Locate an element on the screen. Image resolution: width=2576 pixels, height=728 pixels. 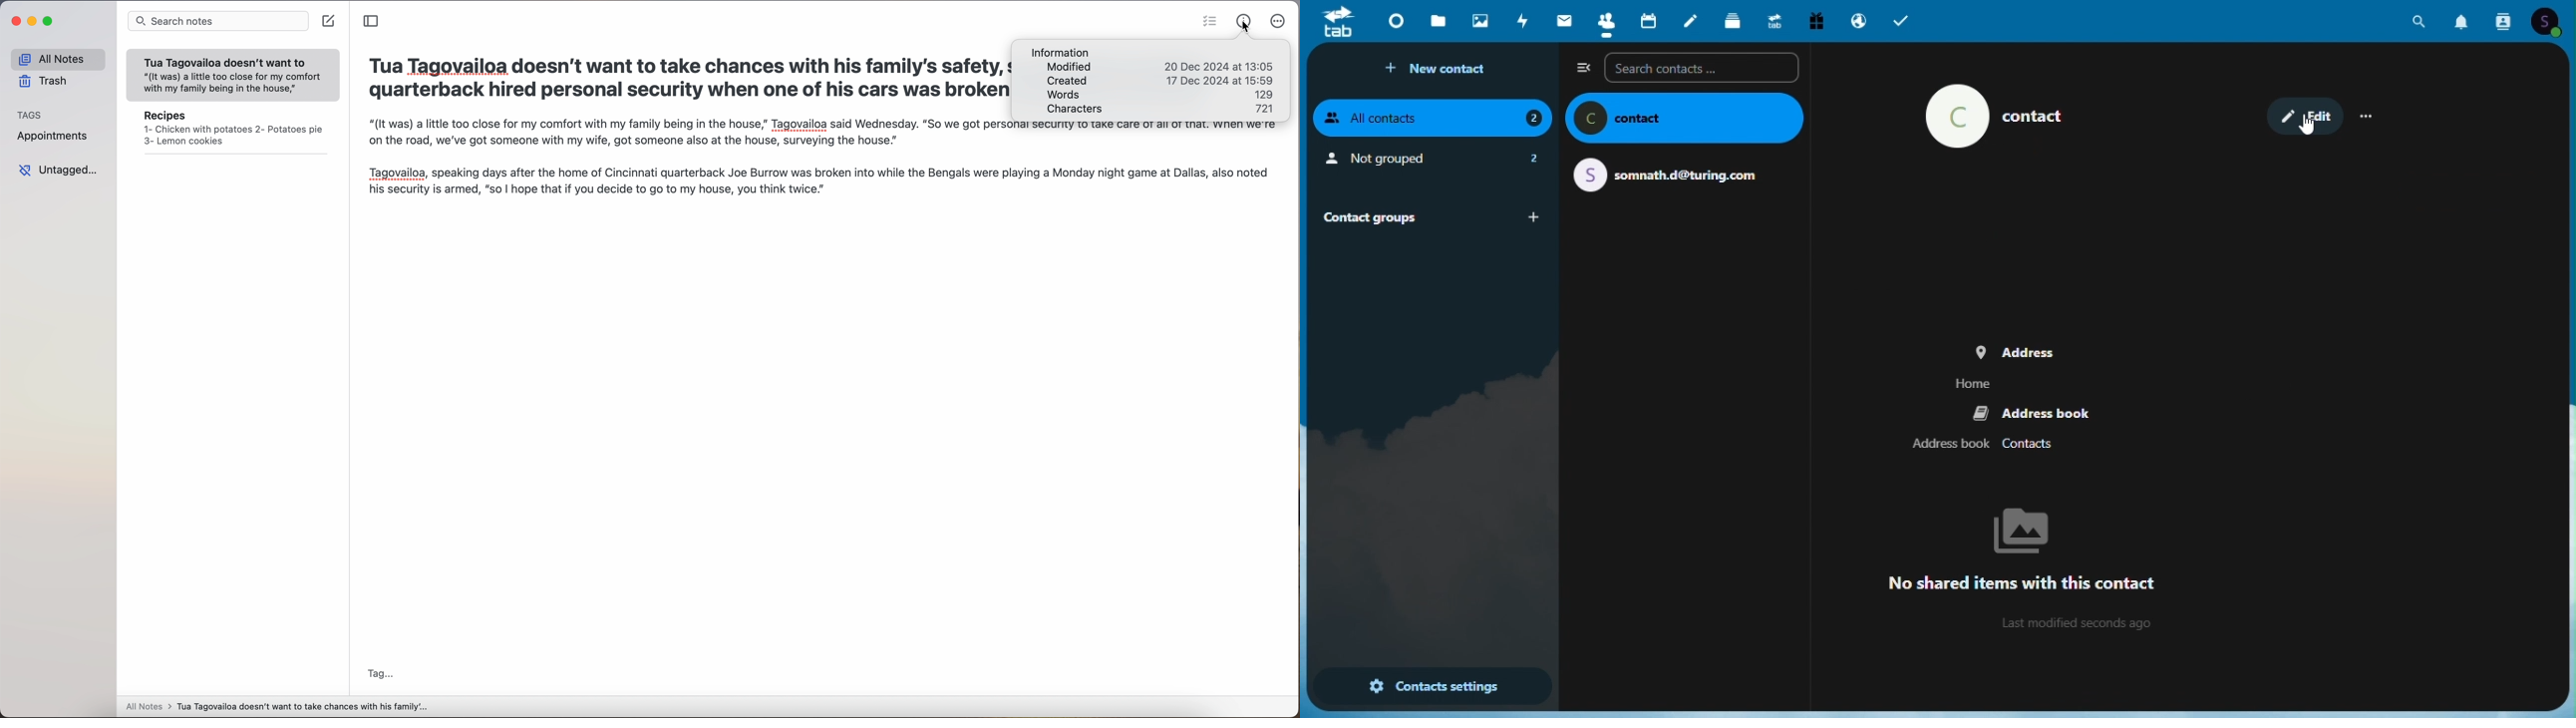
address book is located at coordinates (2033, 412).